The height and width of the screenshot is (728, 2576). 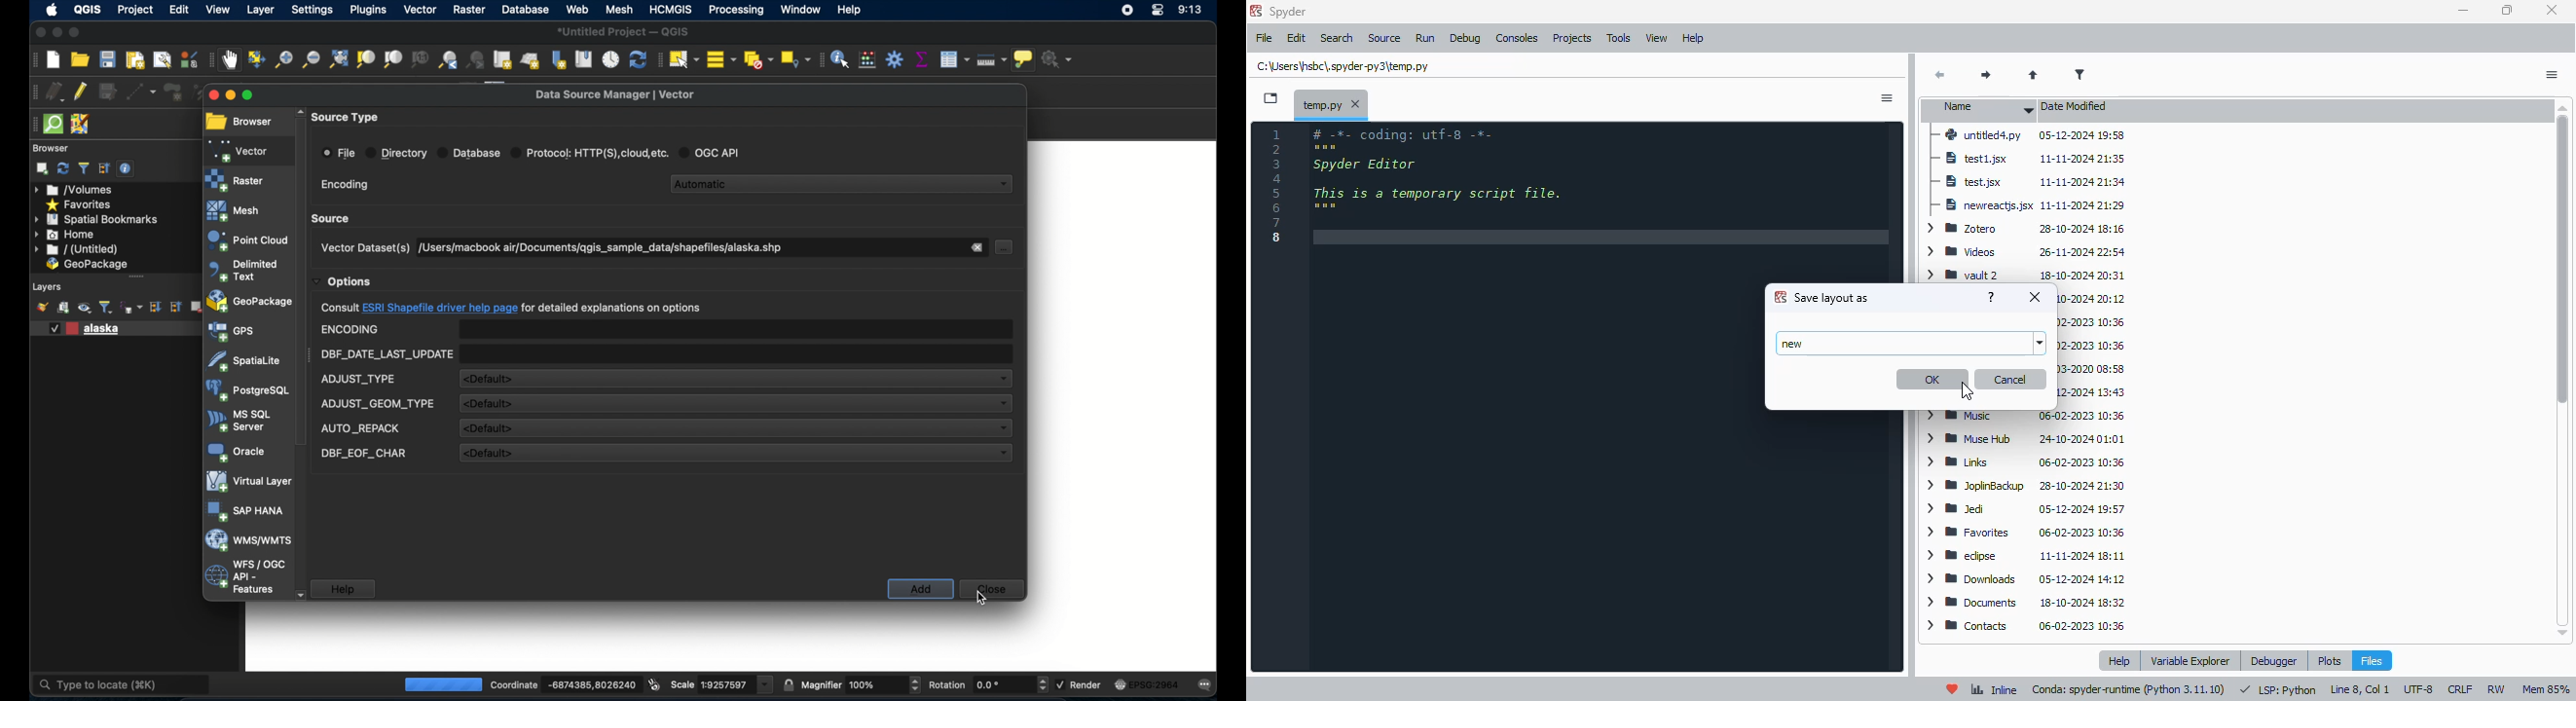 What do you see at coordinates (721, 684) in the screenshot?
I see `scale` at bounding box center [721, 684].